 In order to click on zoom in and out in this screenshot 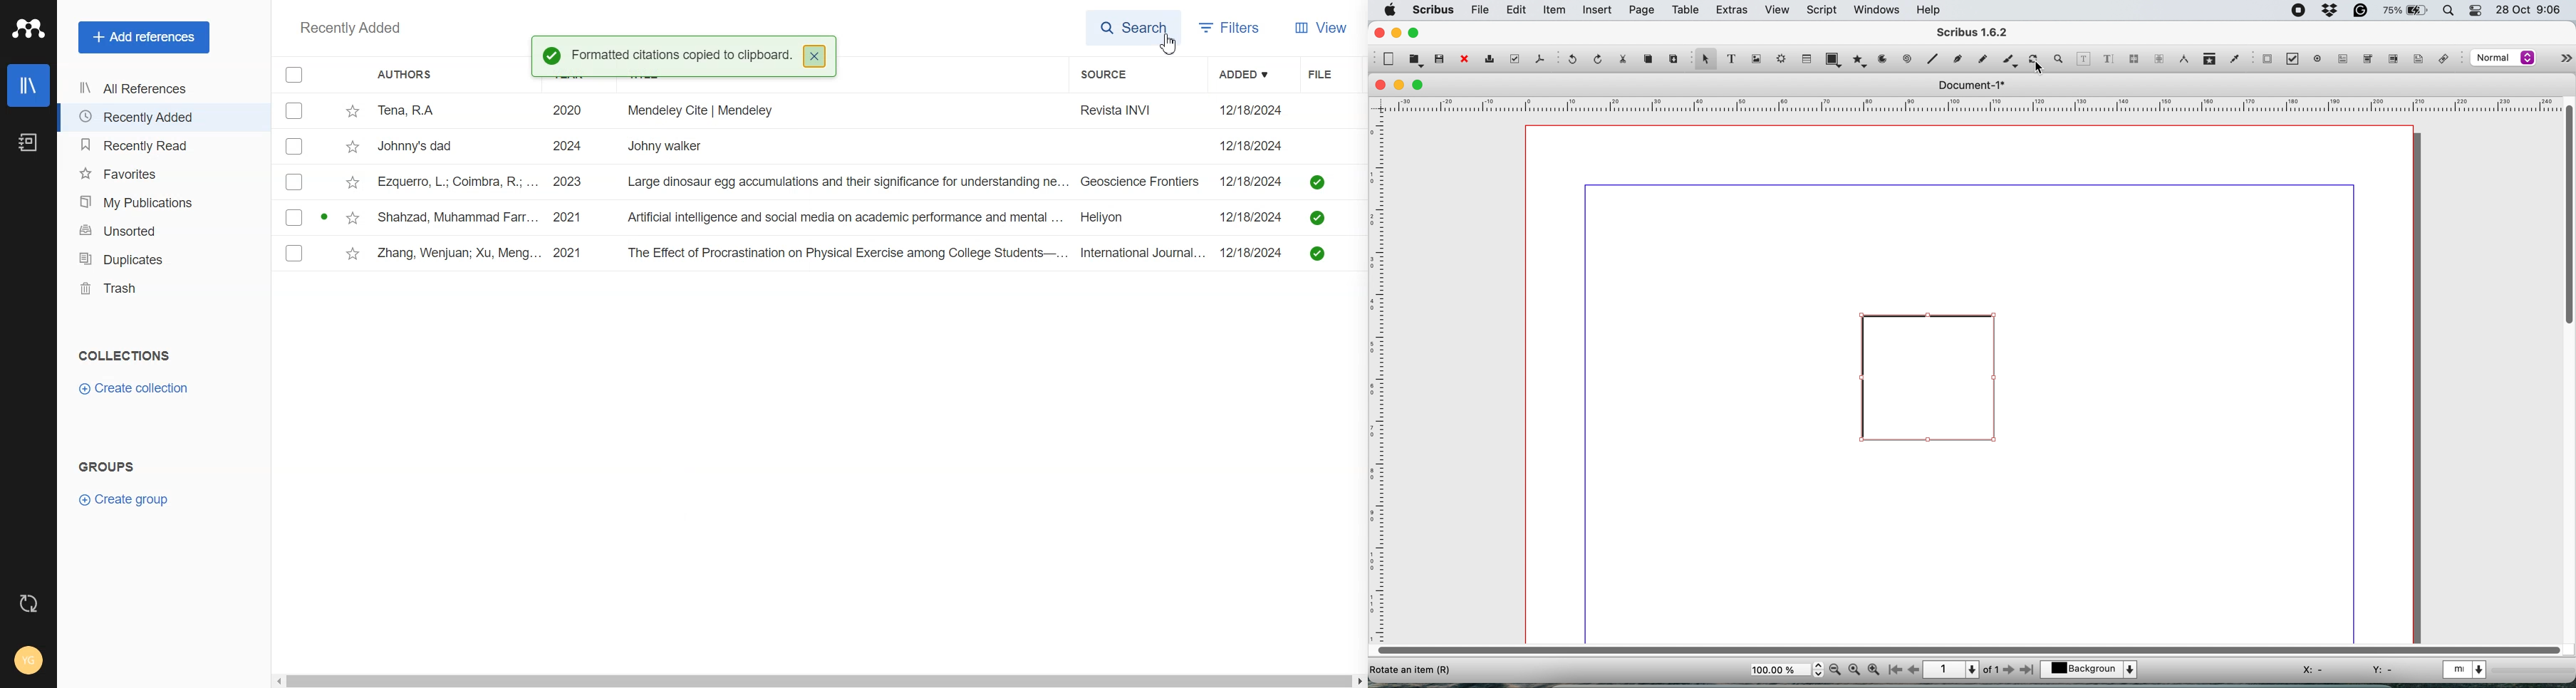, I will do `click(2061, 59)`.